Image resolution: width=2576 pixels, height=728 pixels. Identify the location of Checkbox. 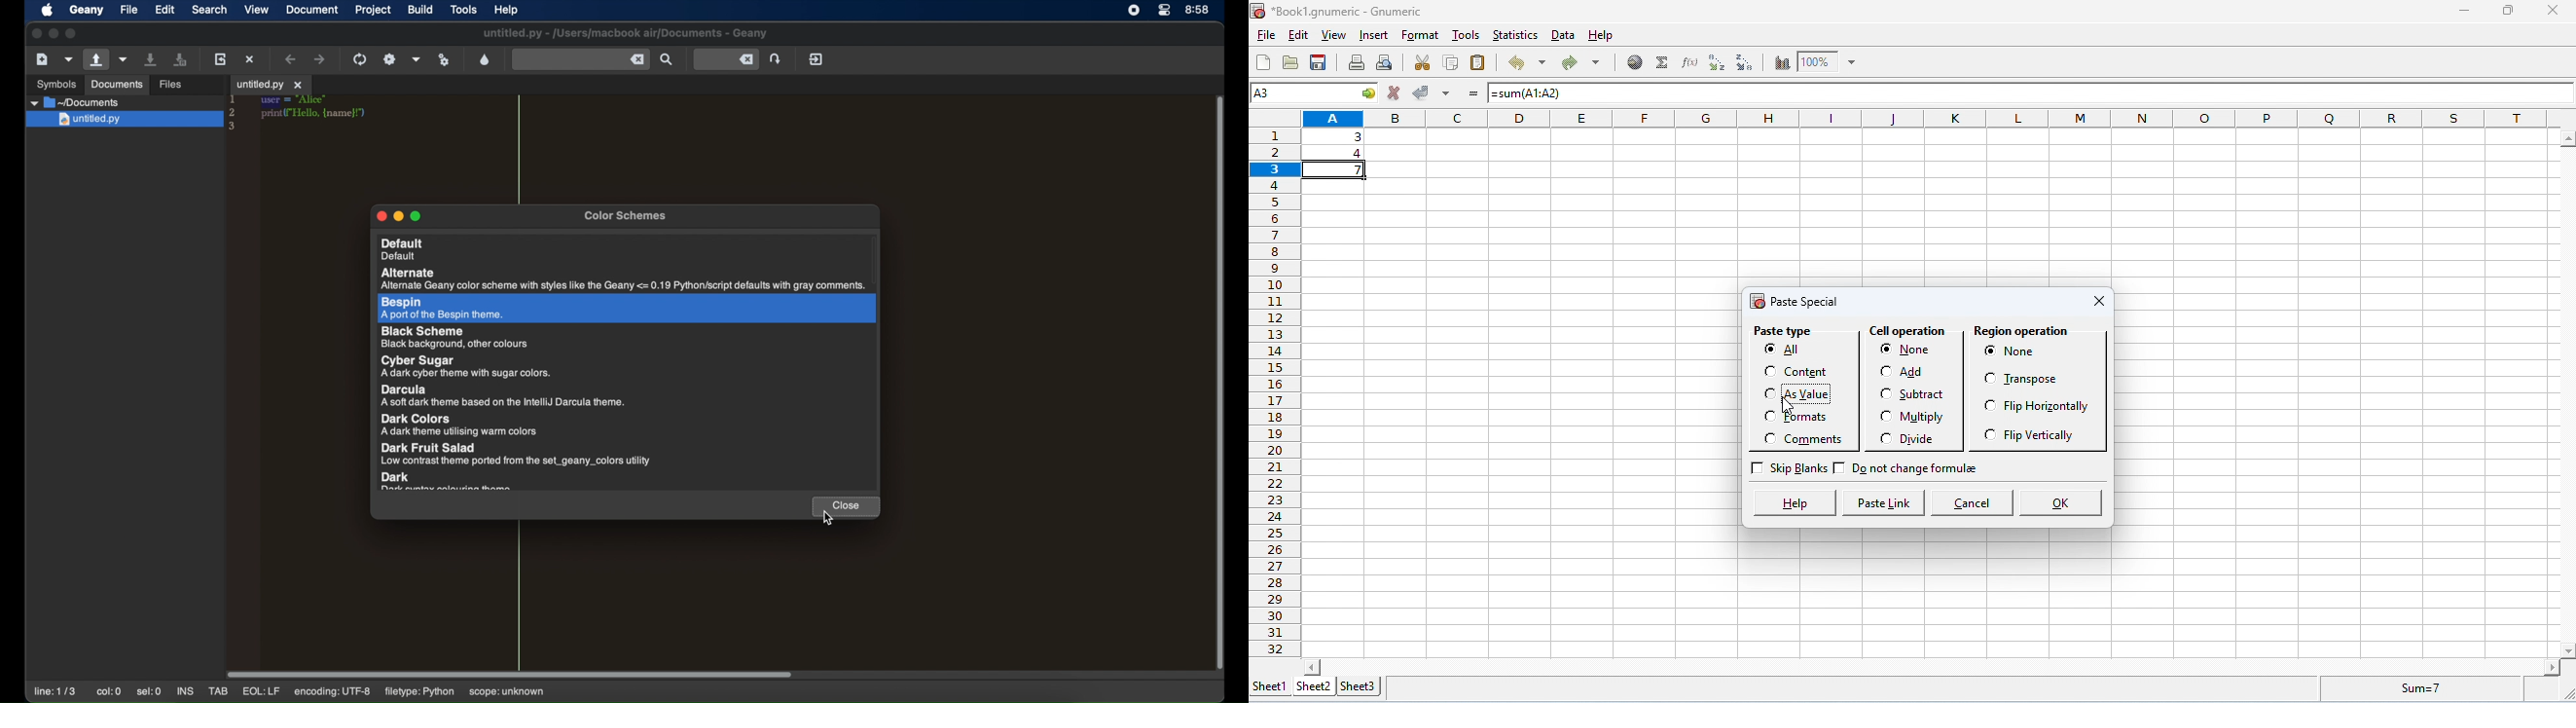
(1766, 416).